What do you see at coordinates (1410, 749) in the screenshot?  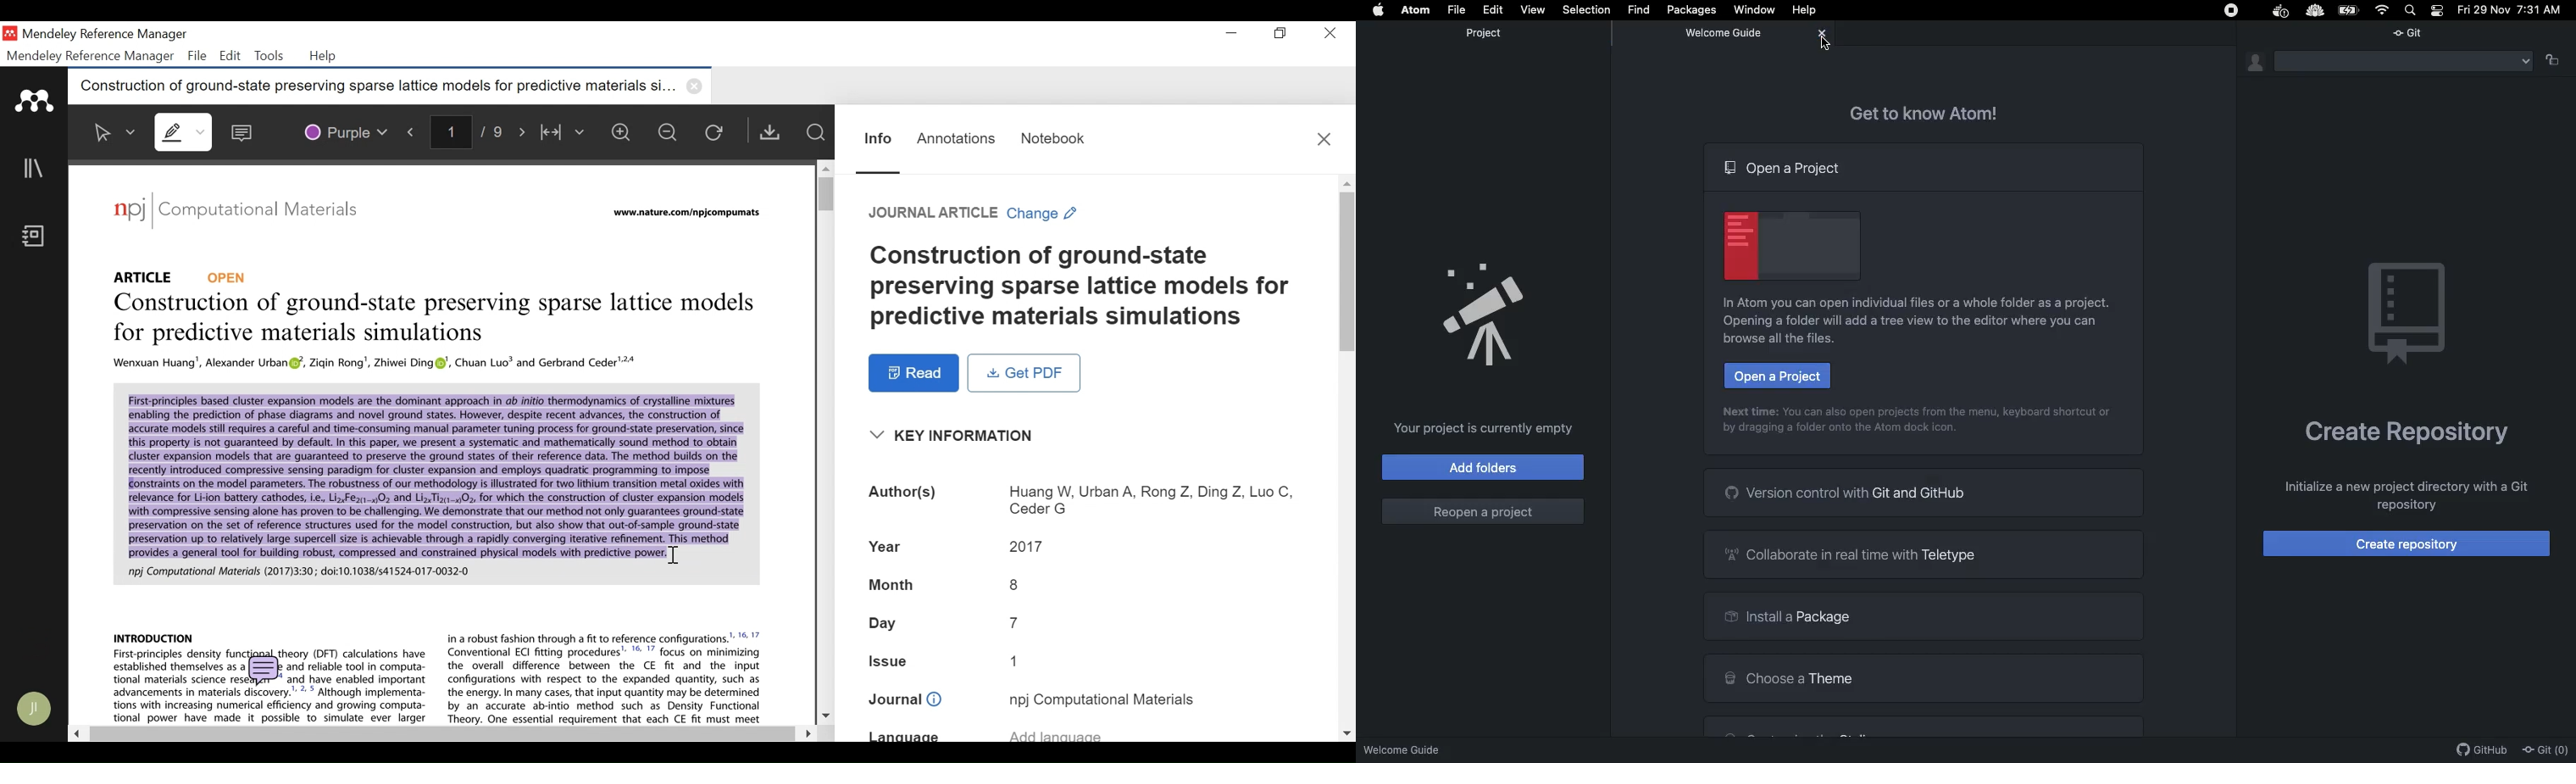 I see `Welcome guide` at bounding box center [1410, 749].